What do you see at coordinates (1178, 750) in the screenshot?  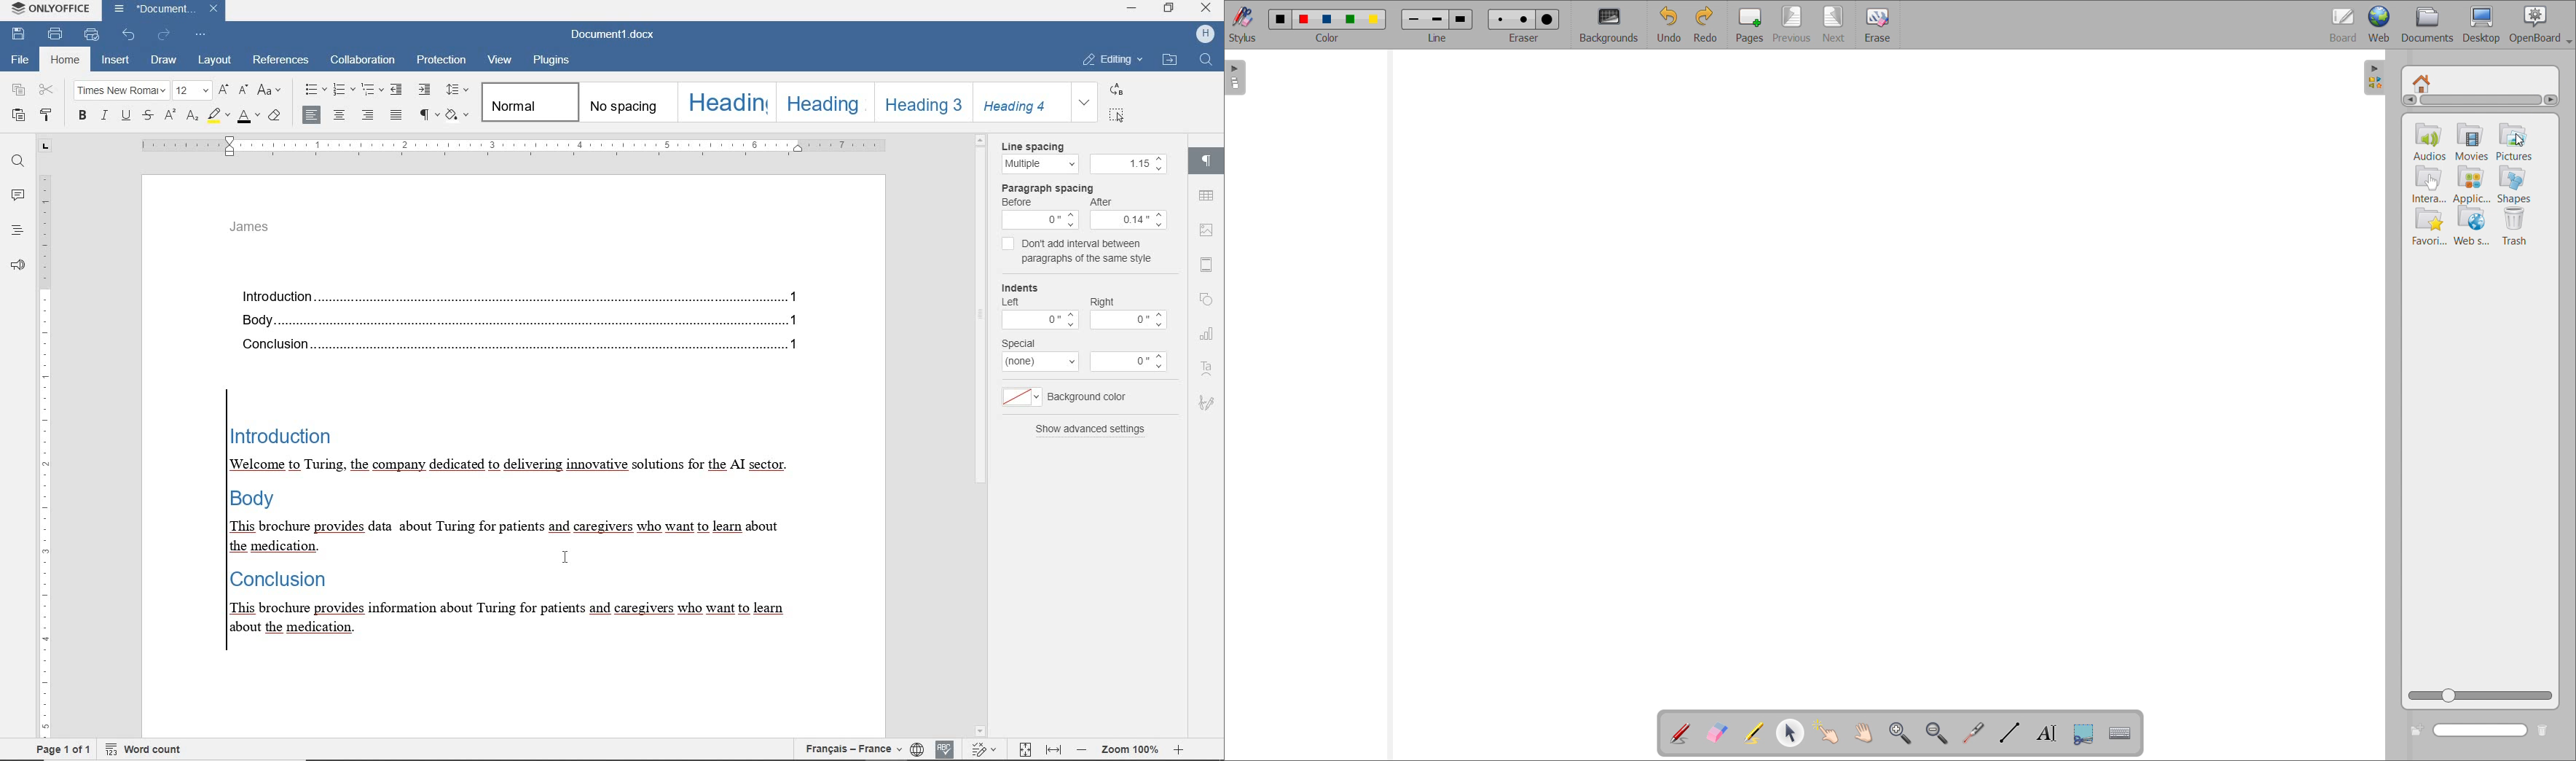 I see `zoom in` at bounding box center [1178, 750].